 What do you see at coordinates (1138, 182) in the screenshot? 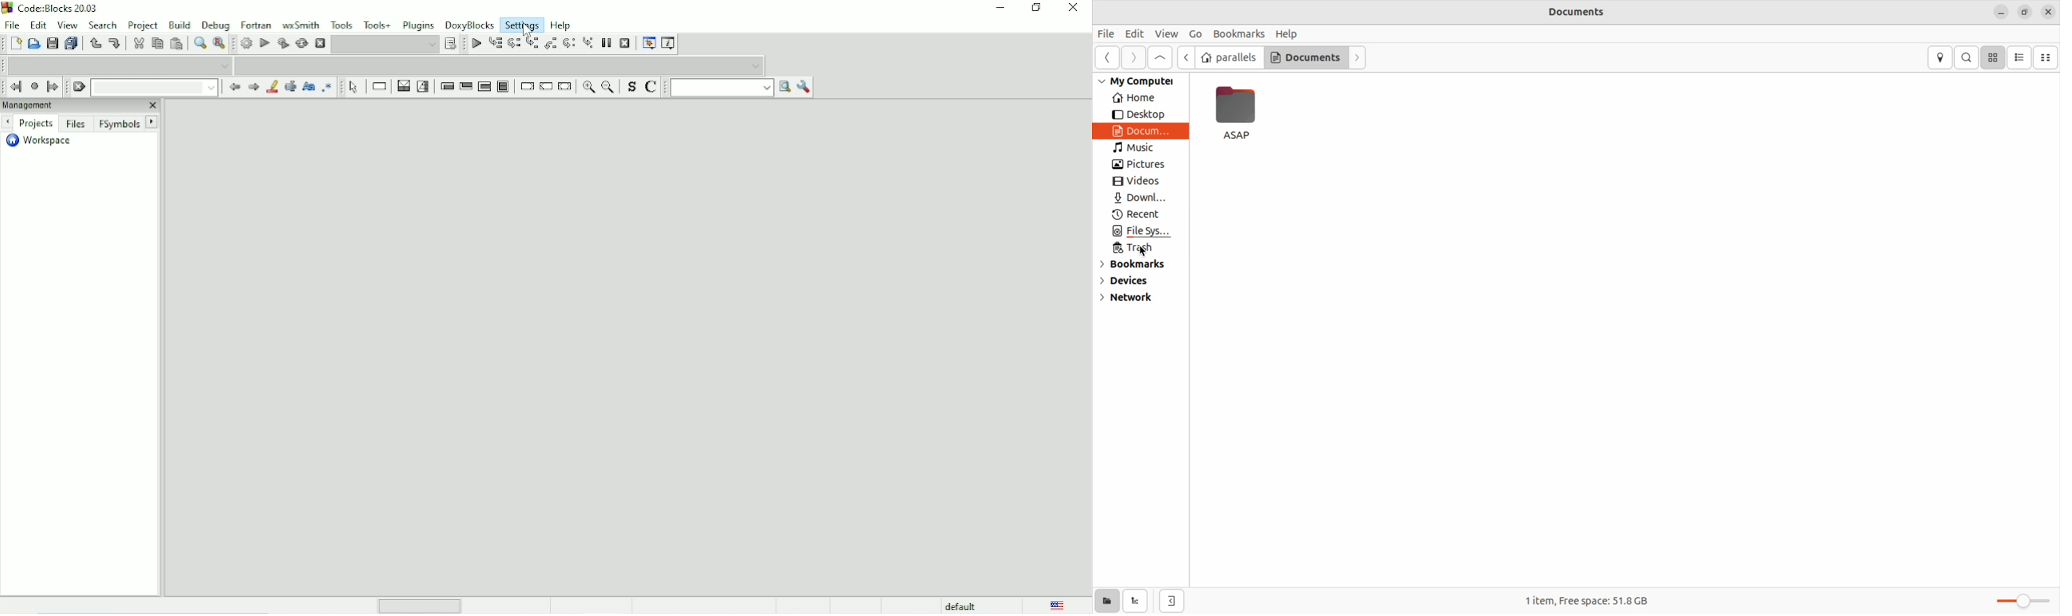
I see `videos` at bounding box center [1138, 182].